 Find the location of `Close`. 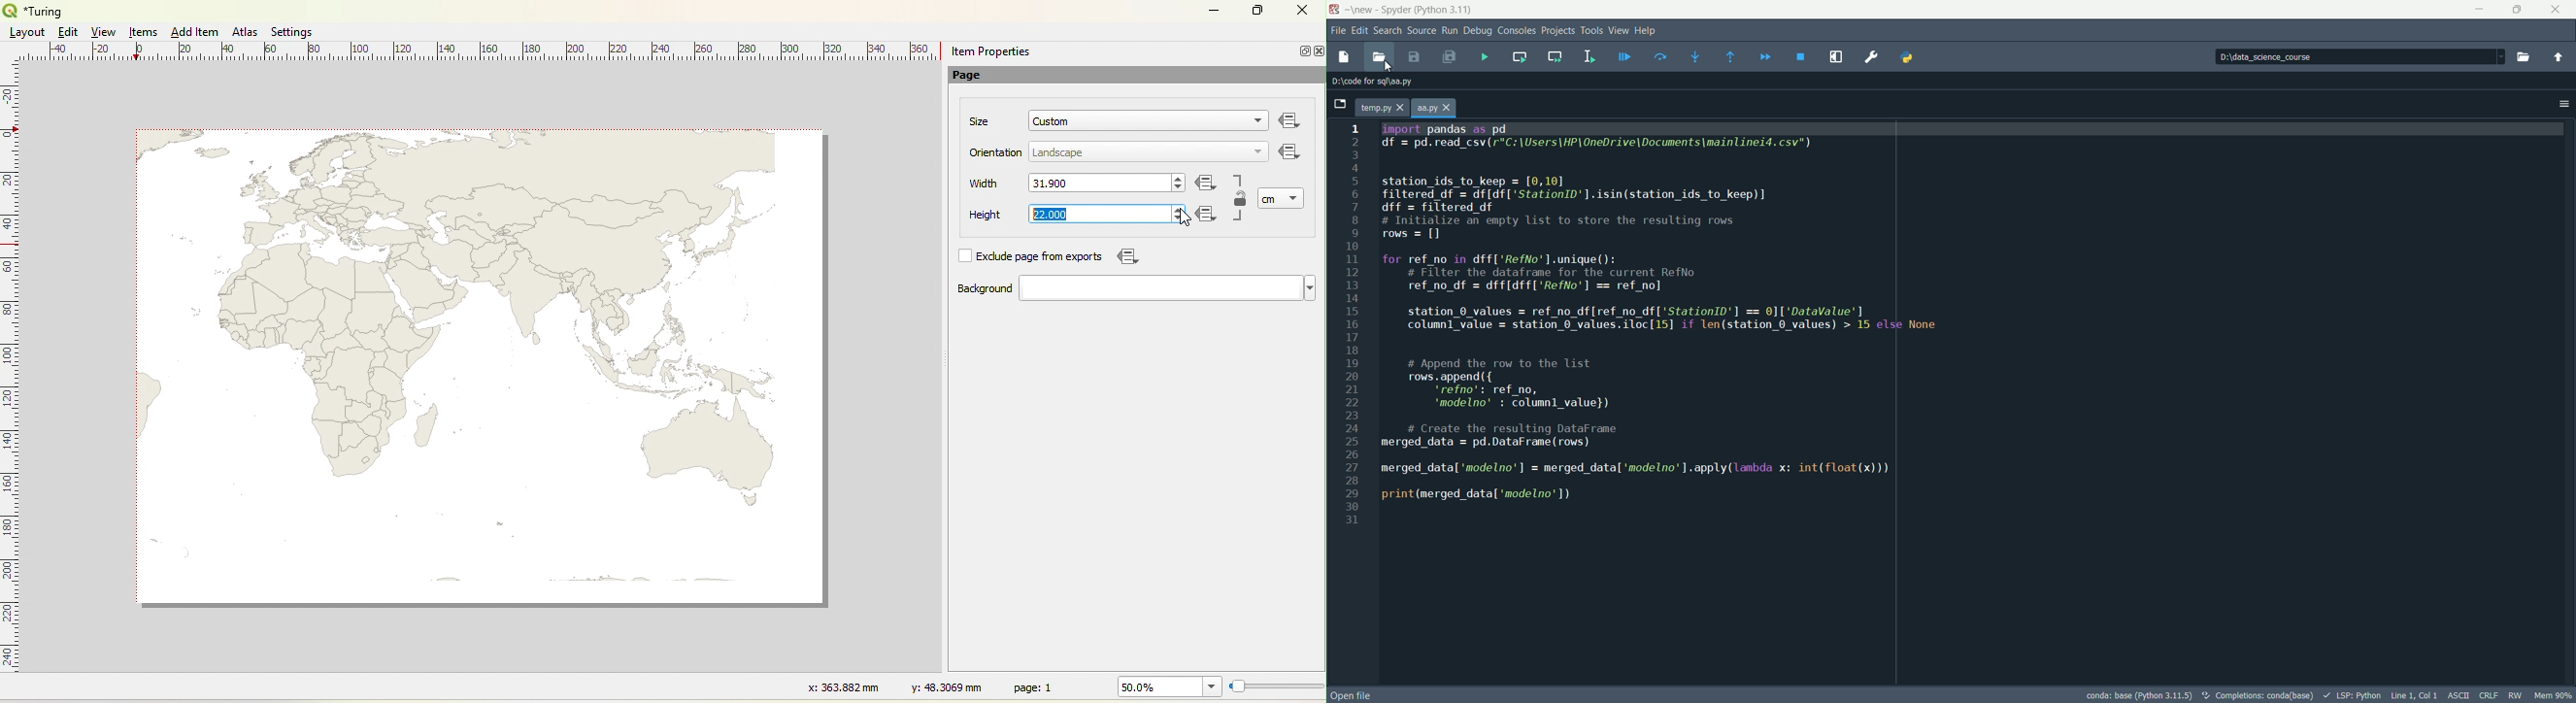

Close is located at coordinates (1301, 13).